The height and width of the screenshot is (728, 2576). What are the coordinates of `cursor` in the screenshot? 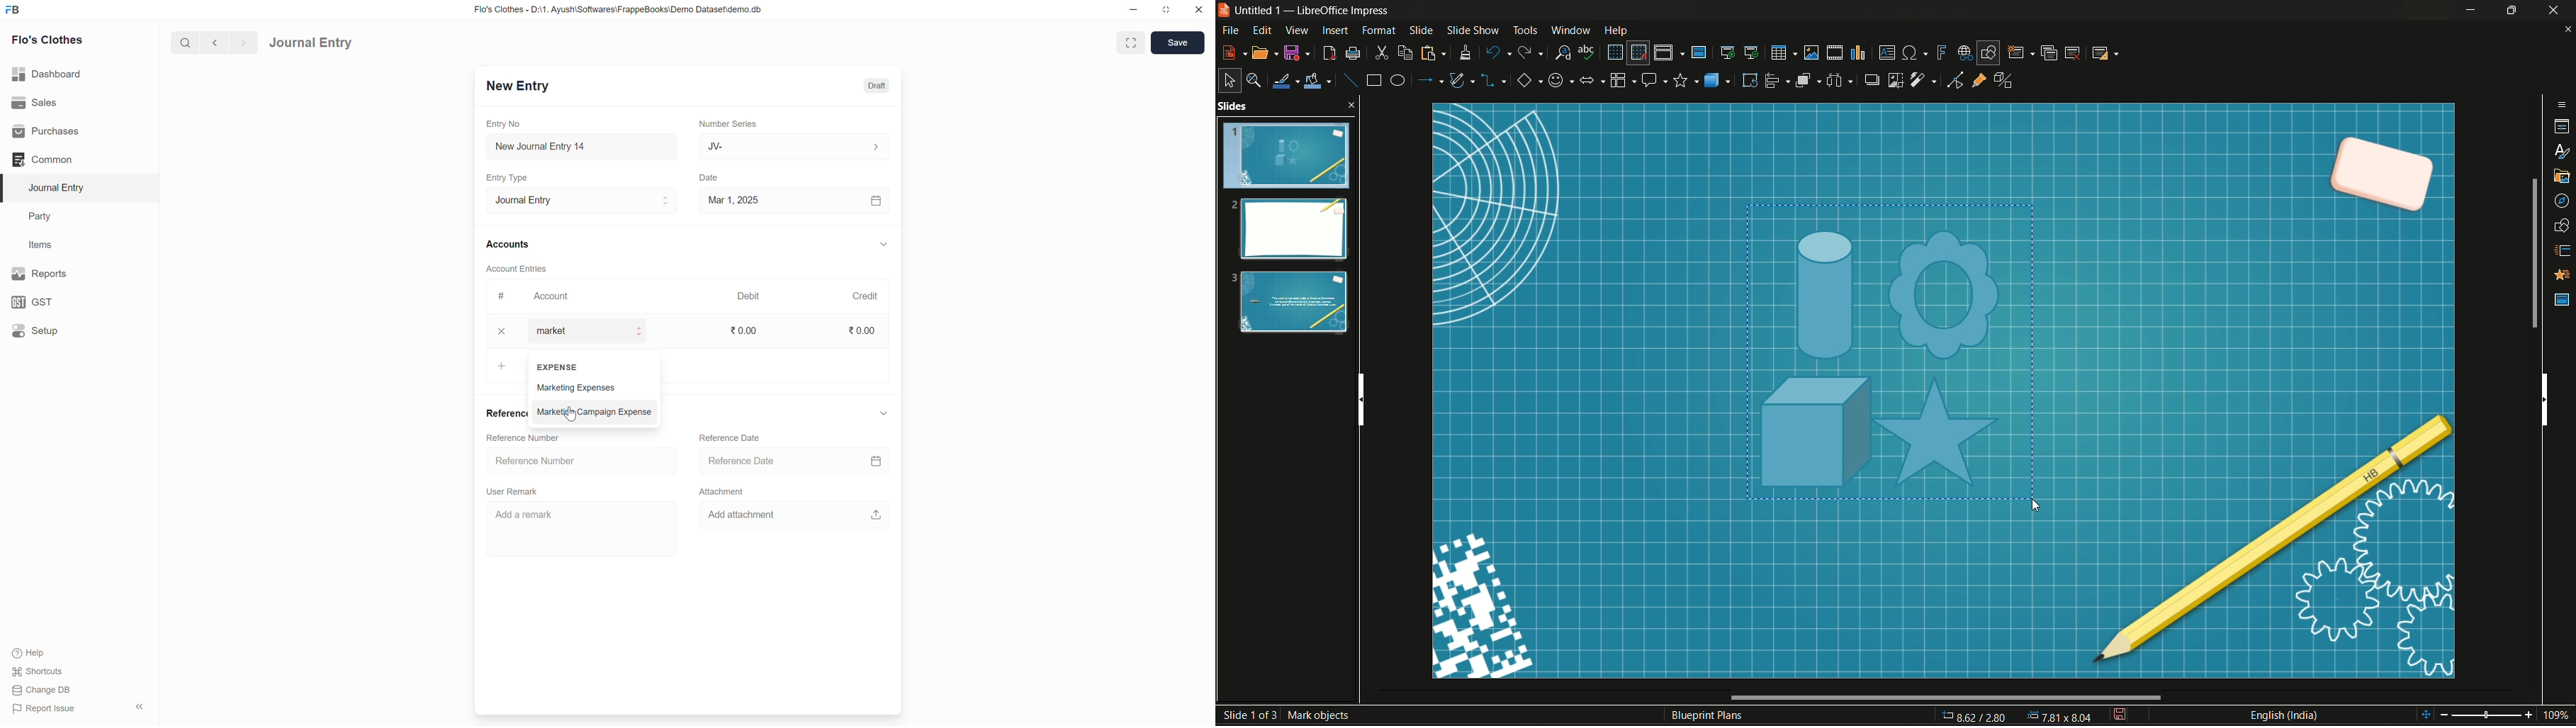 It's located at (573, 413).